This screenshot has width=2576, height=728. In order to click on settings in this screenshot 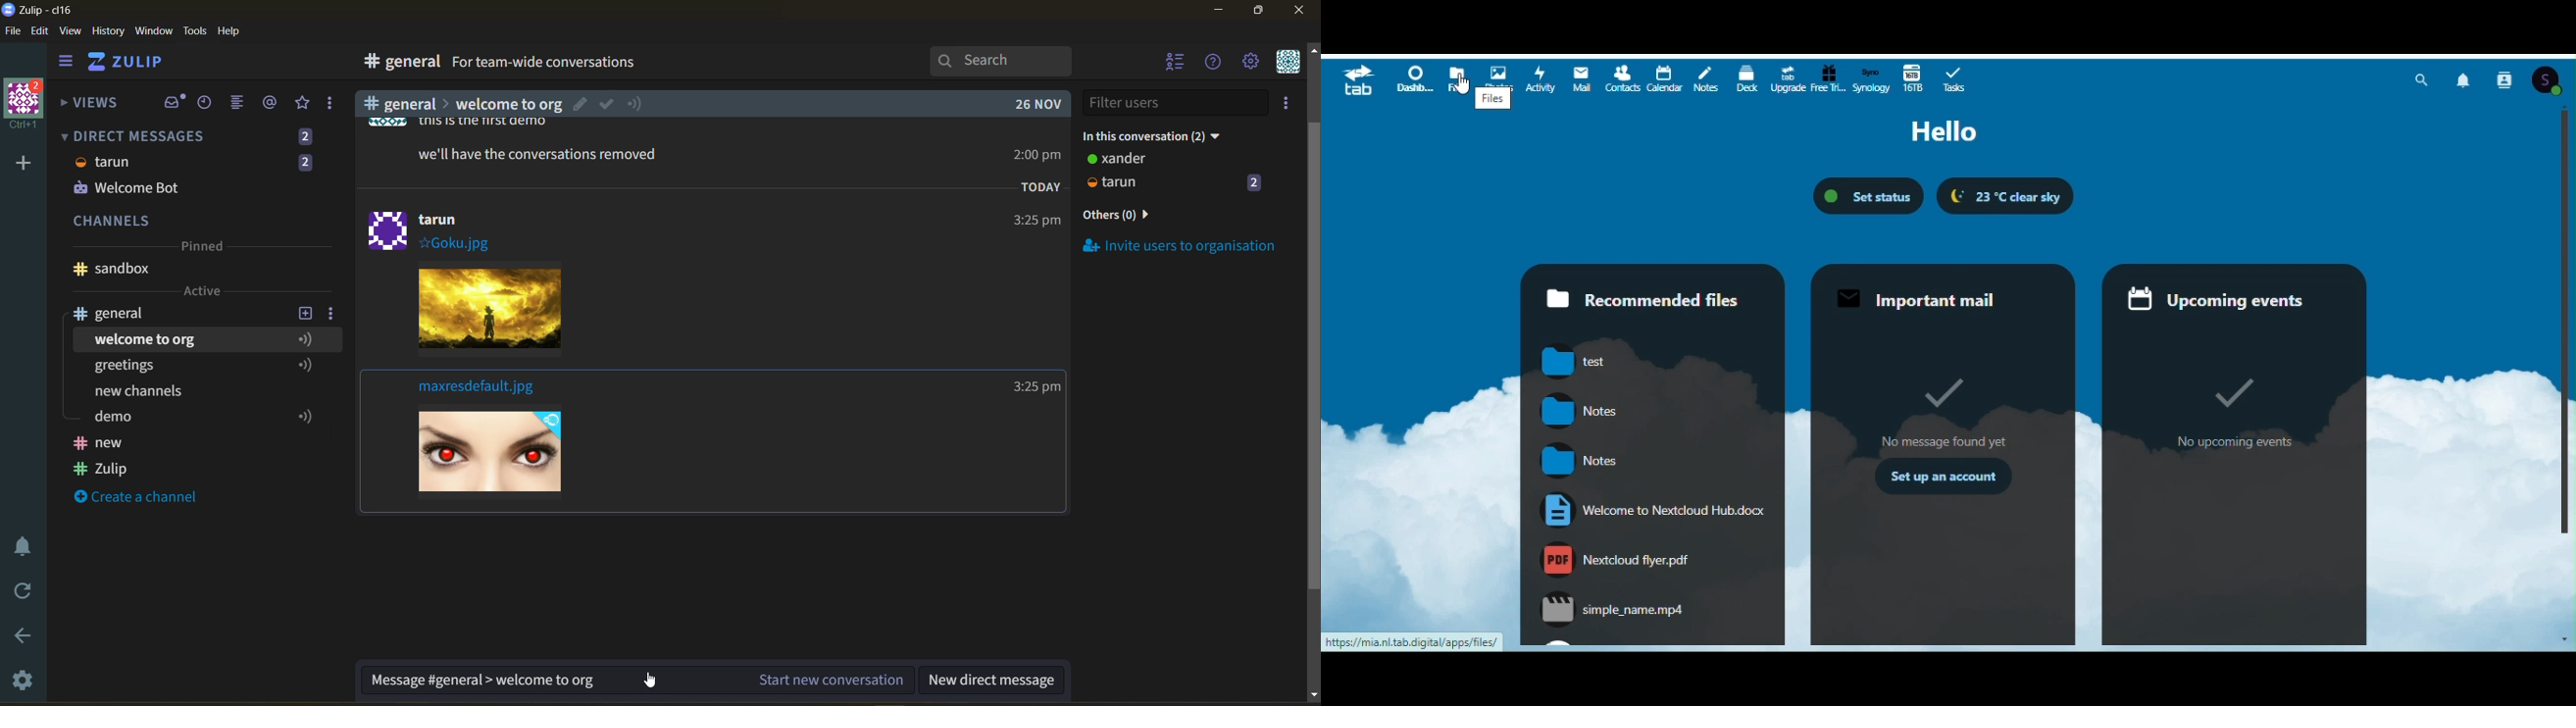, I will do `click(24, 683)`.